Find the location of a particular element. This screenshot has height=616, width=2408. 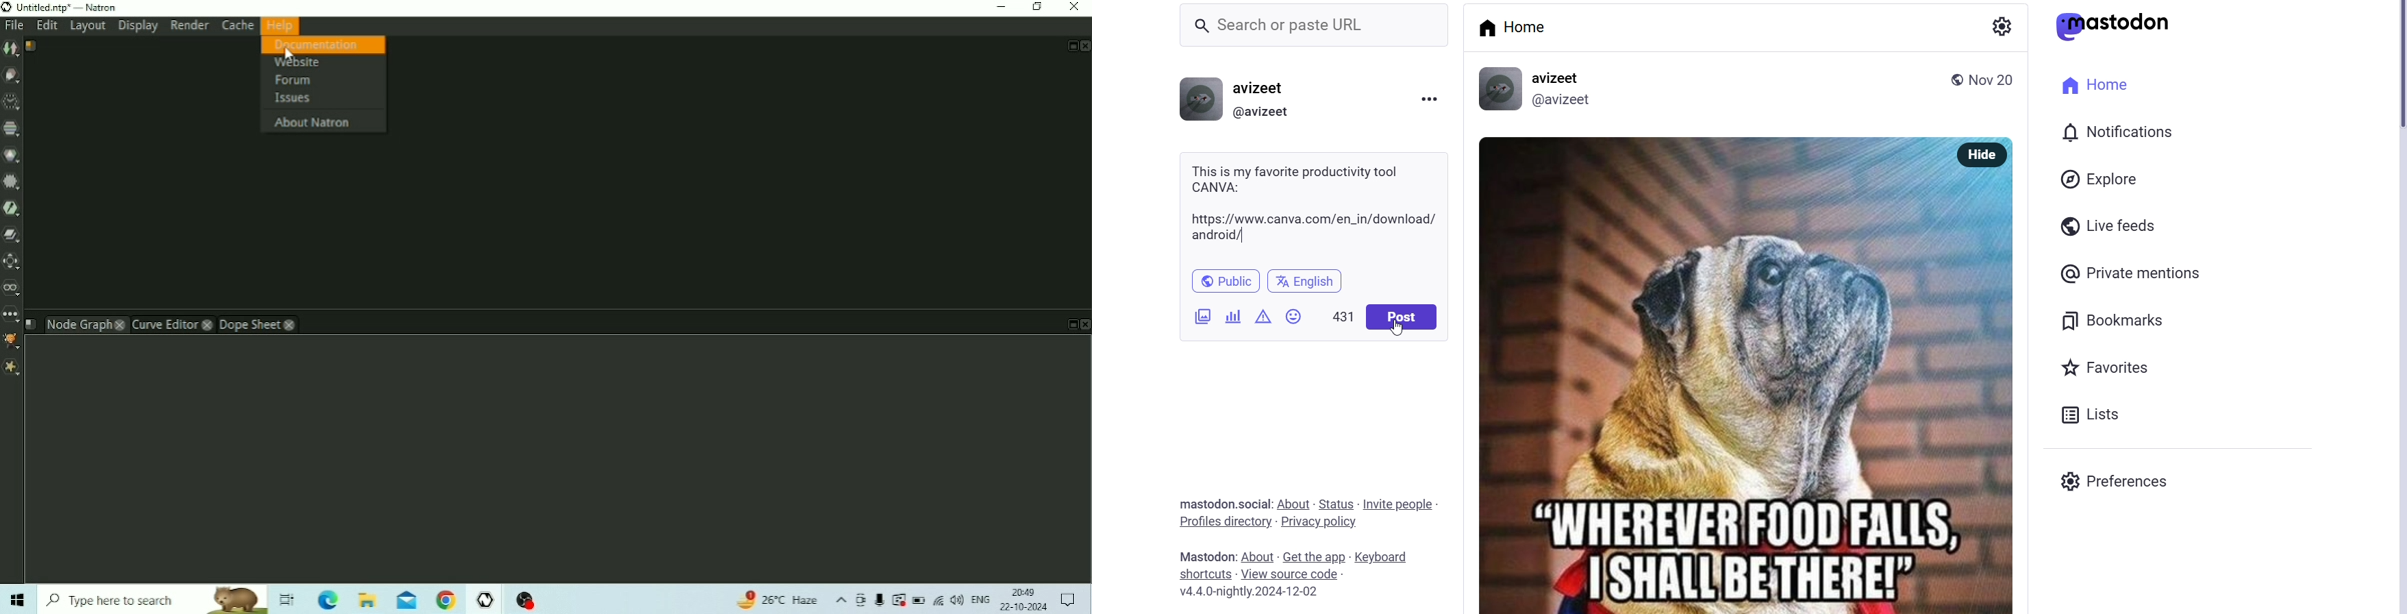

english is located at coordinates (1309, 278).